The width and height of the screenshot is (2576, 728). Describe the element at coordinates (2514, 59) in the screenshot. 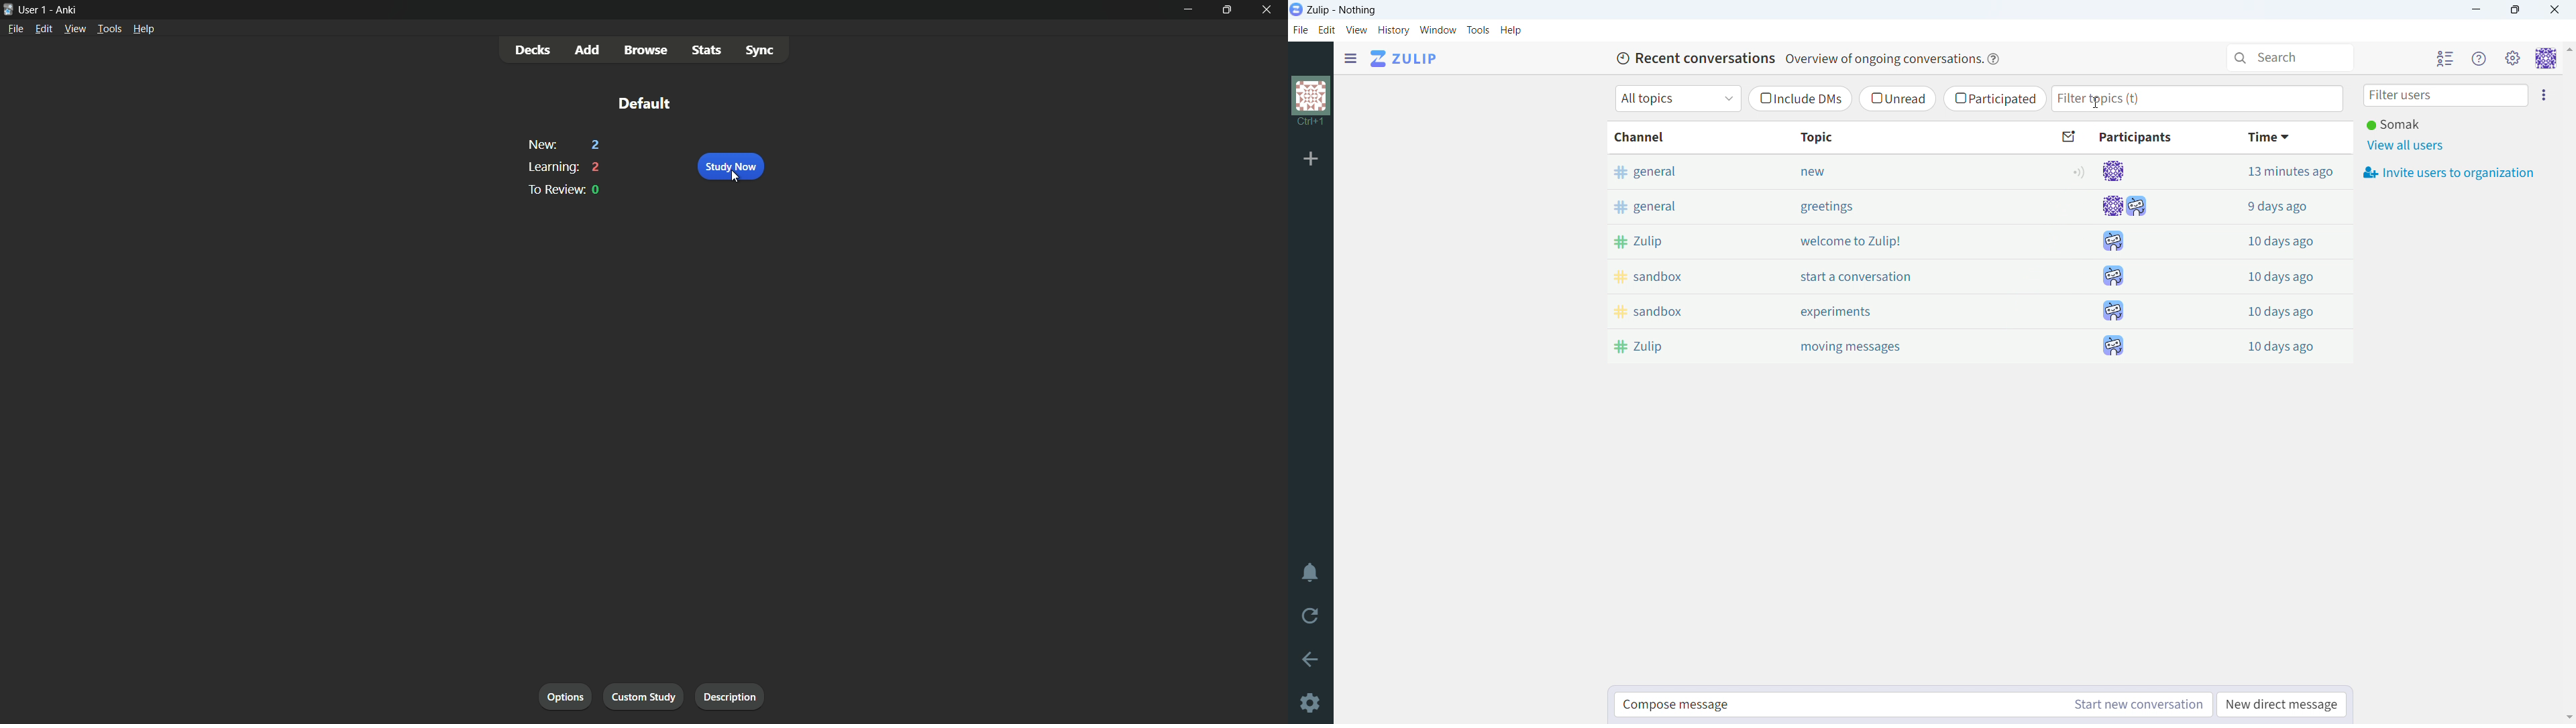

I see `main menu` at that location.